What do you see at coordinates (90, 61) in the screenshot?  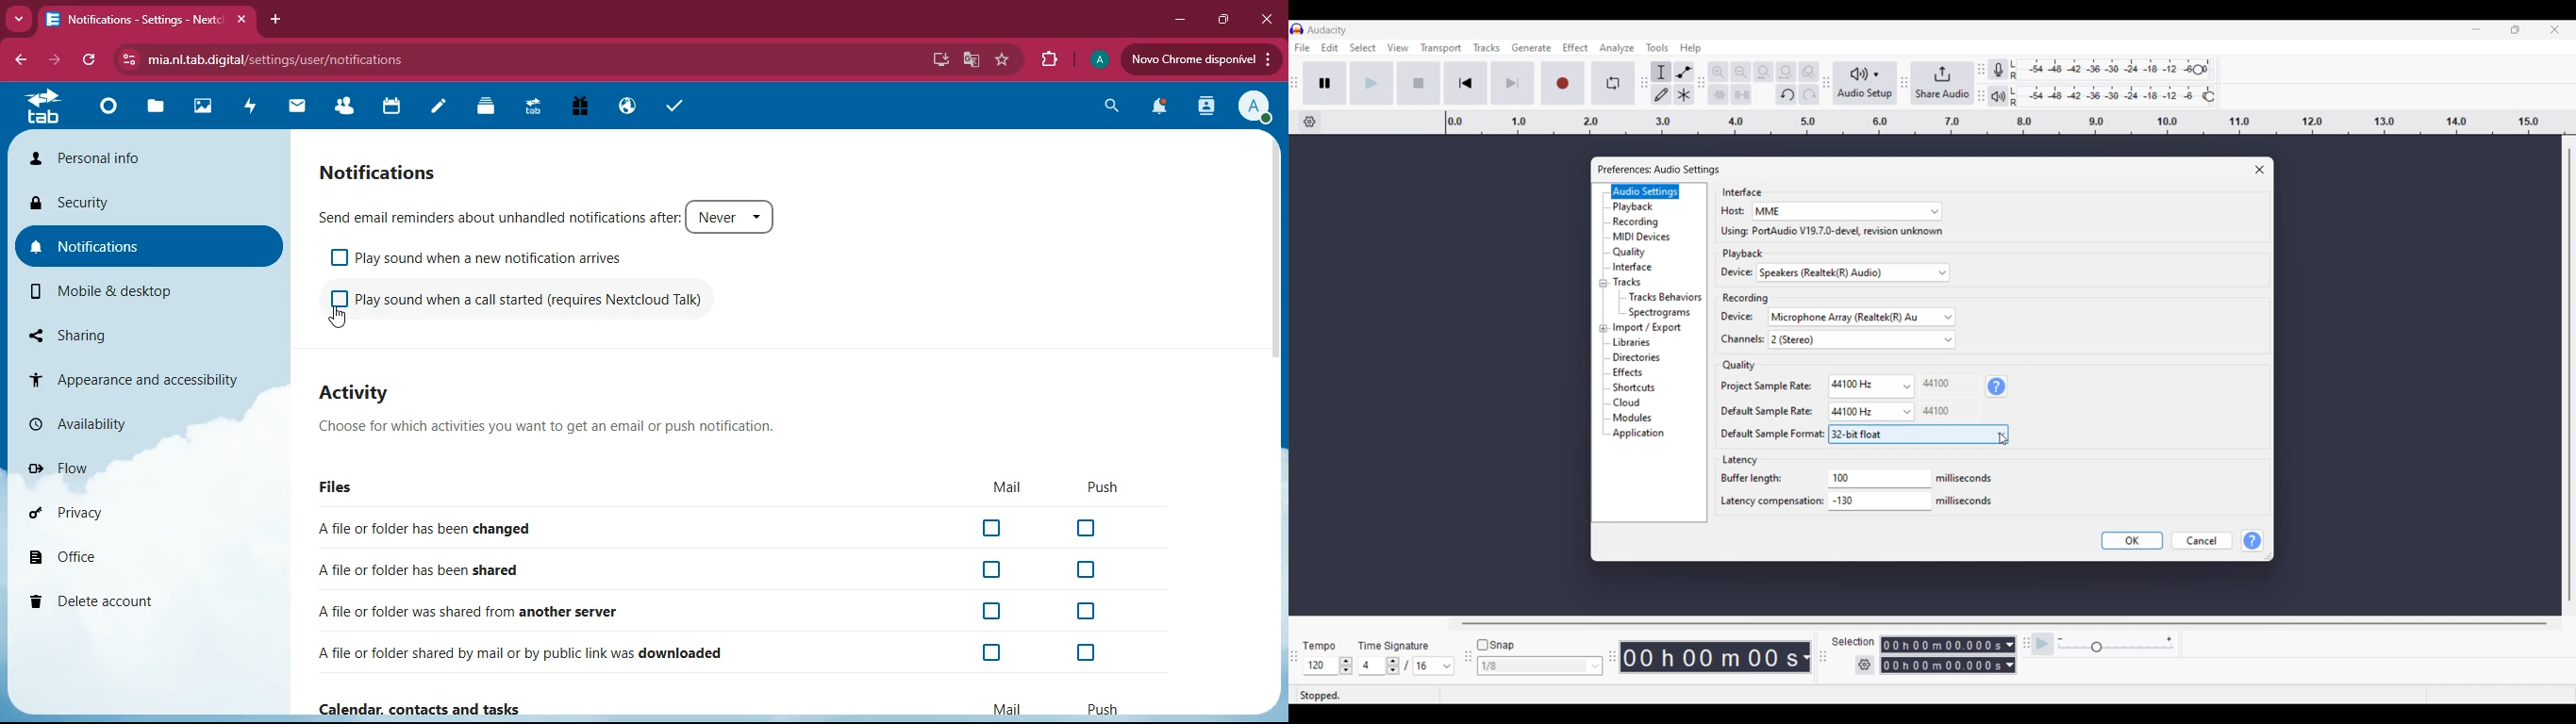 I see `refresh` at bounding box center [90, 61].